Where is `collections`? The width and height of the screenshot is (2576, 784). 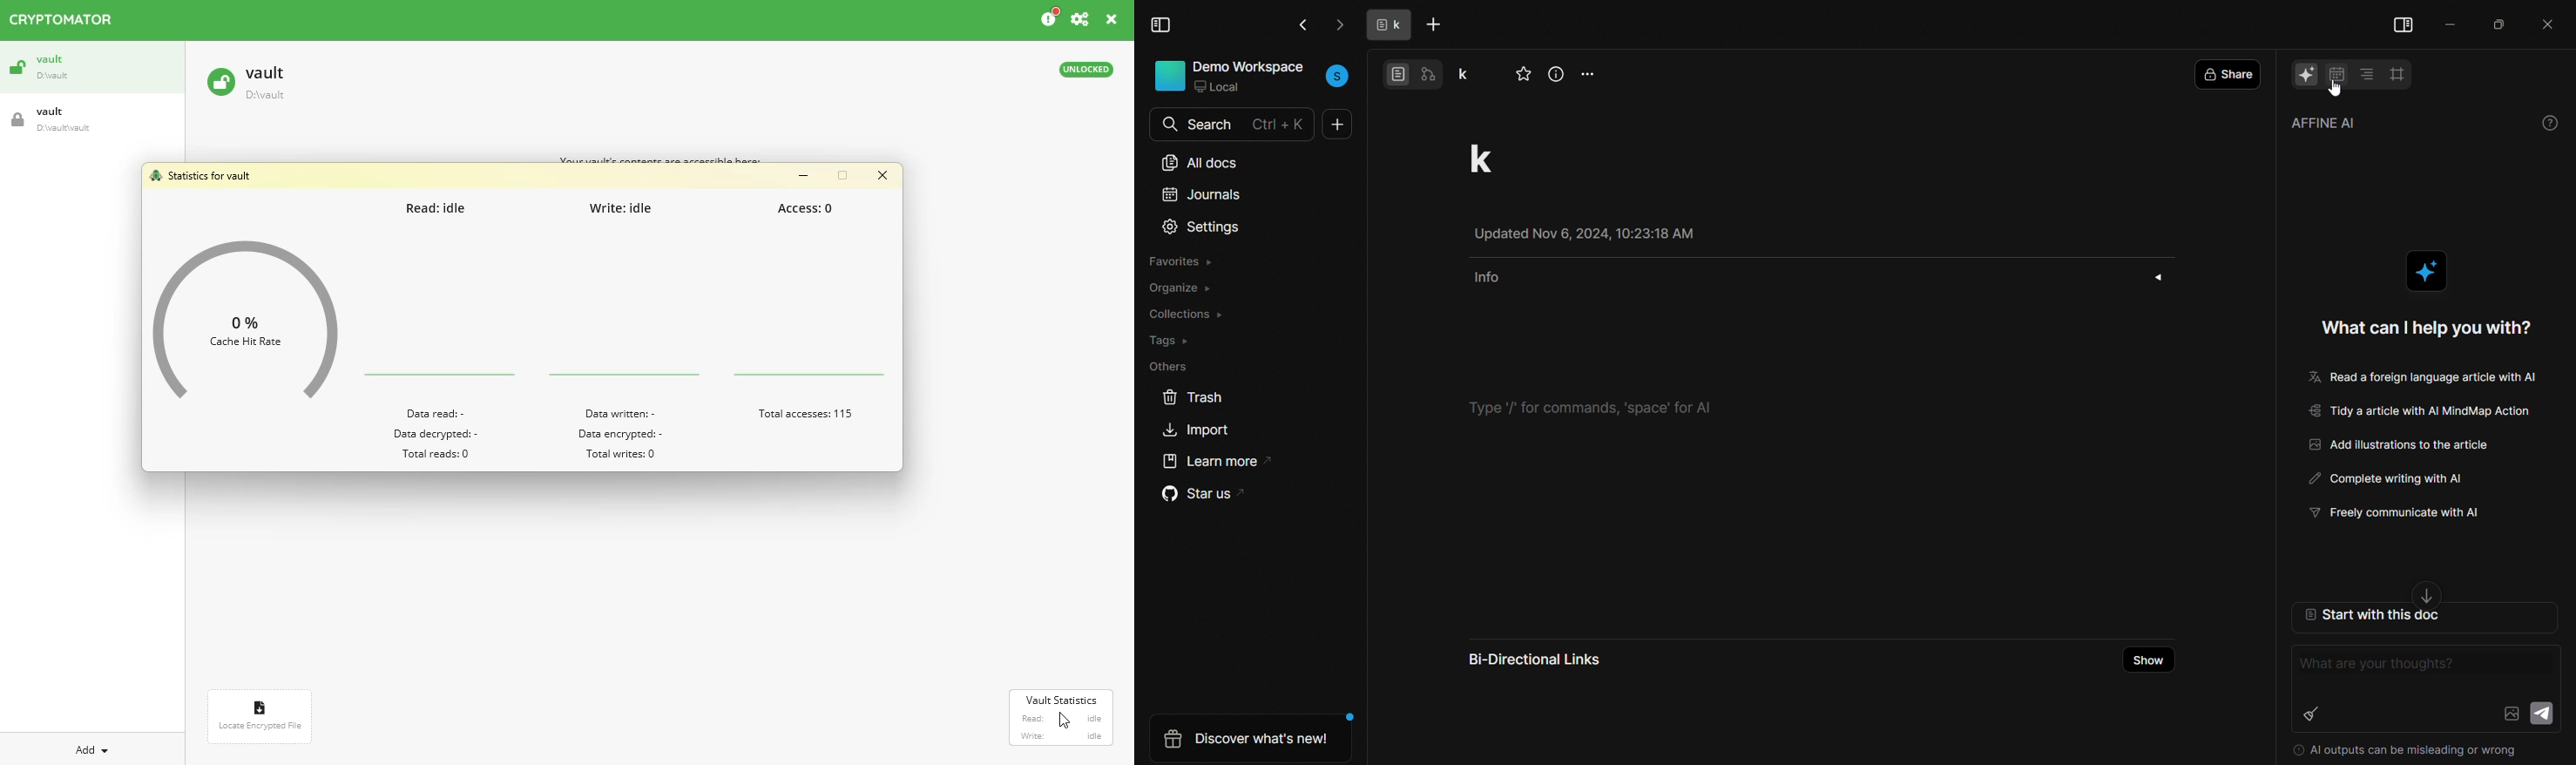
collections is located at coordinates (1187, 313).